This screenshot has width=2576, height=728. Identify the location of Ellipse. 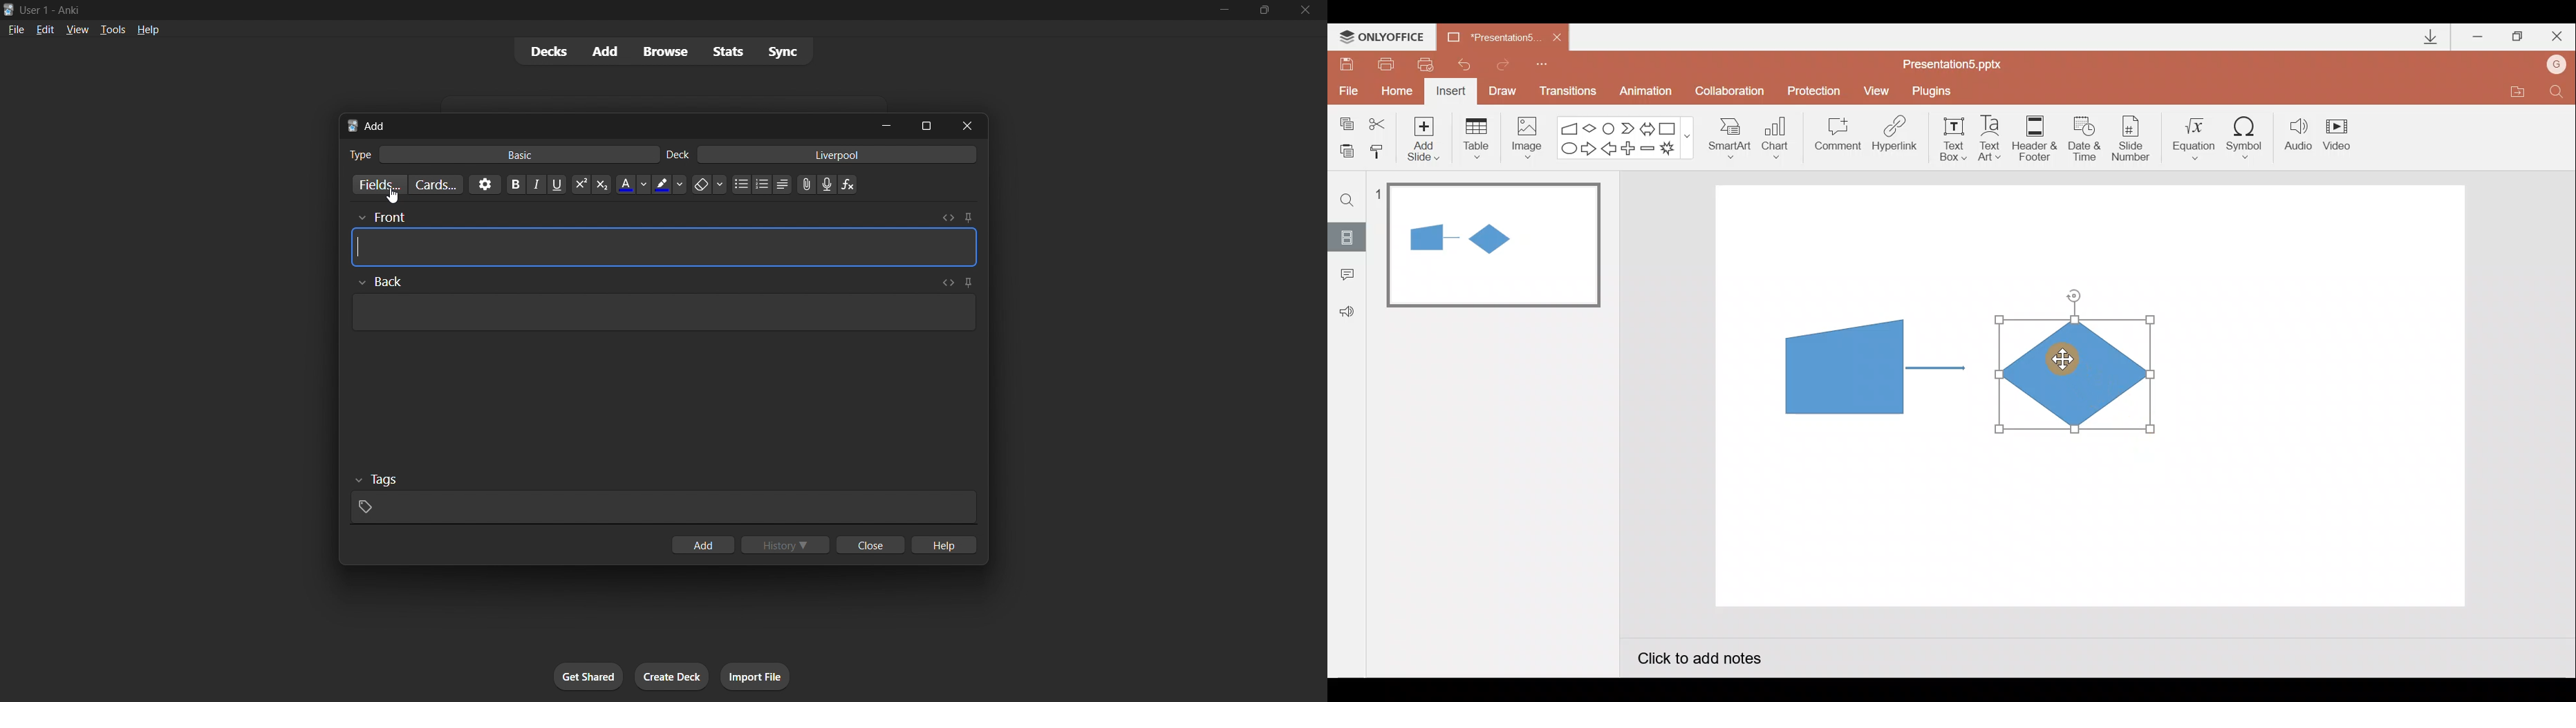
(1566, 149).